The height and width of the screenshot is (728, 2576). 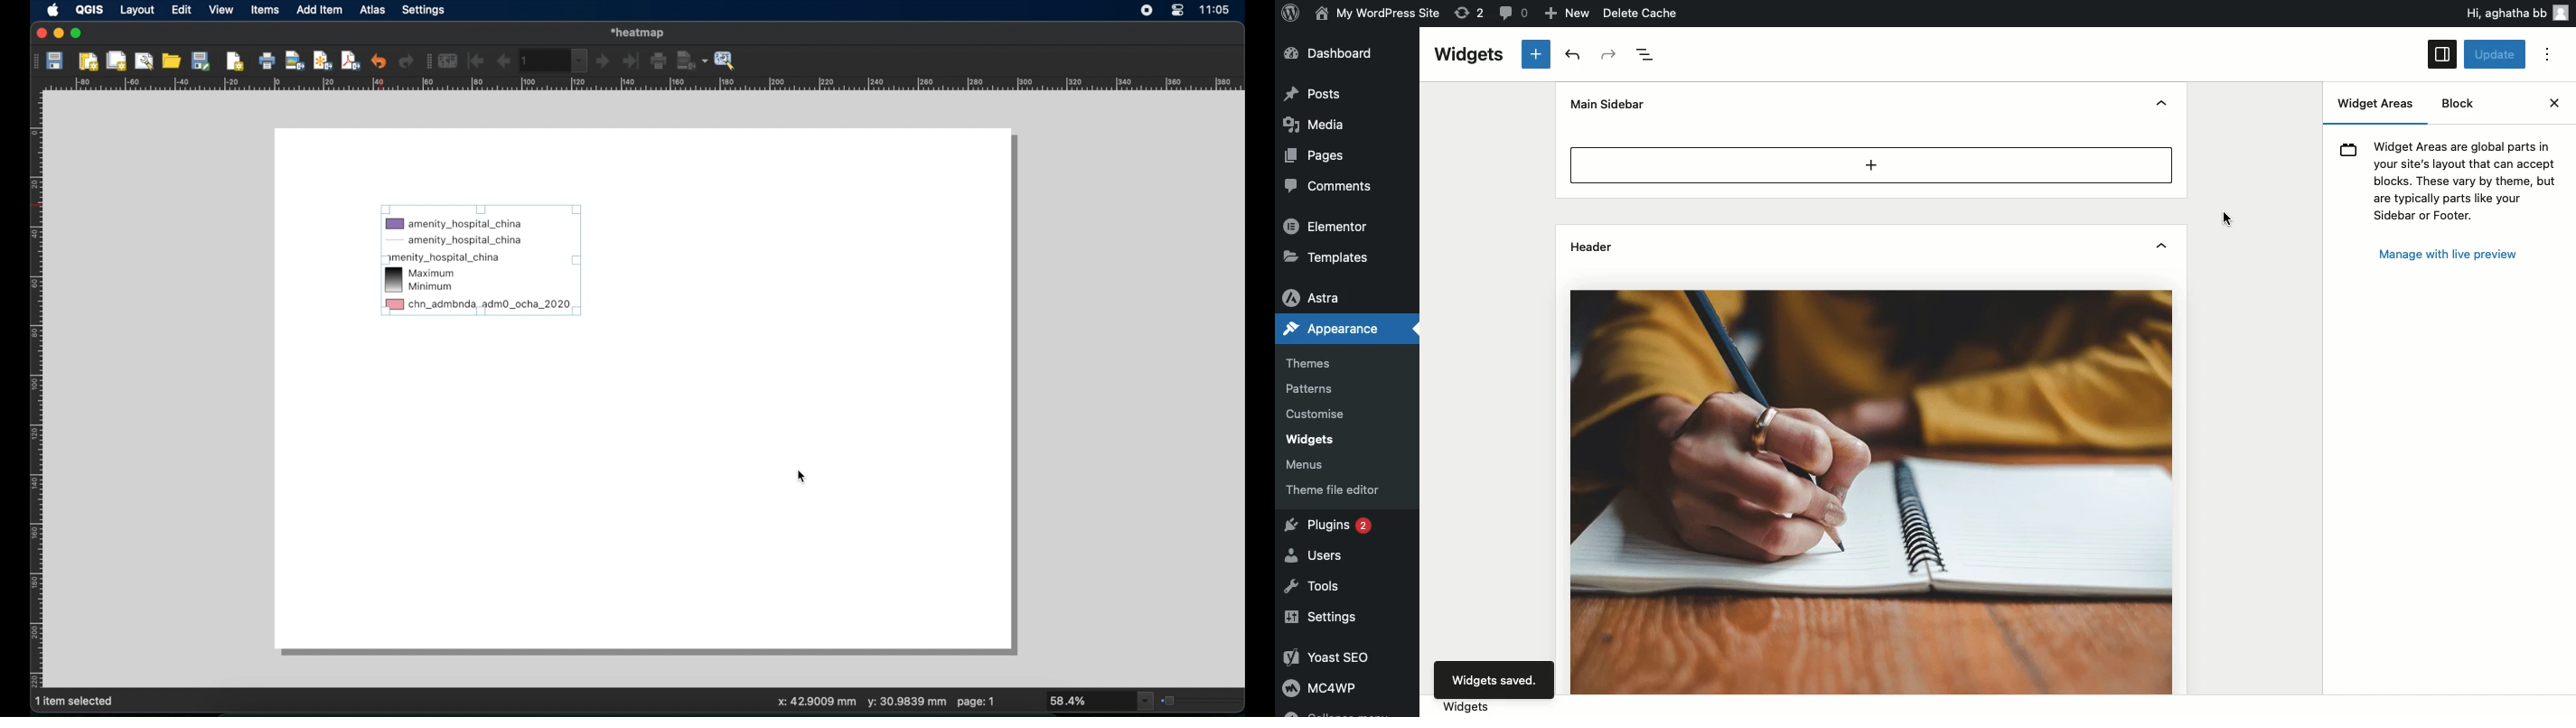 What do you see at coordinates (1317, 156) in the screenshot?
I see `Pages` at bounding box center [1317, 156].